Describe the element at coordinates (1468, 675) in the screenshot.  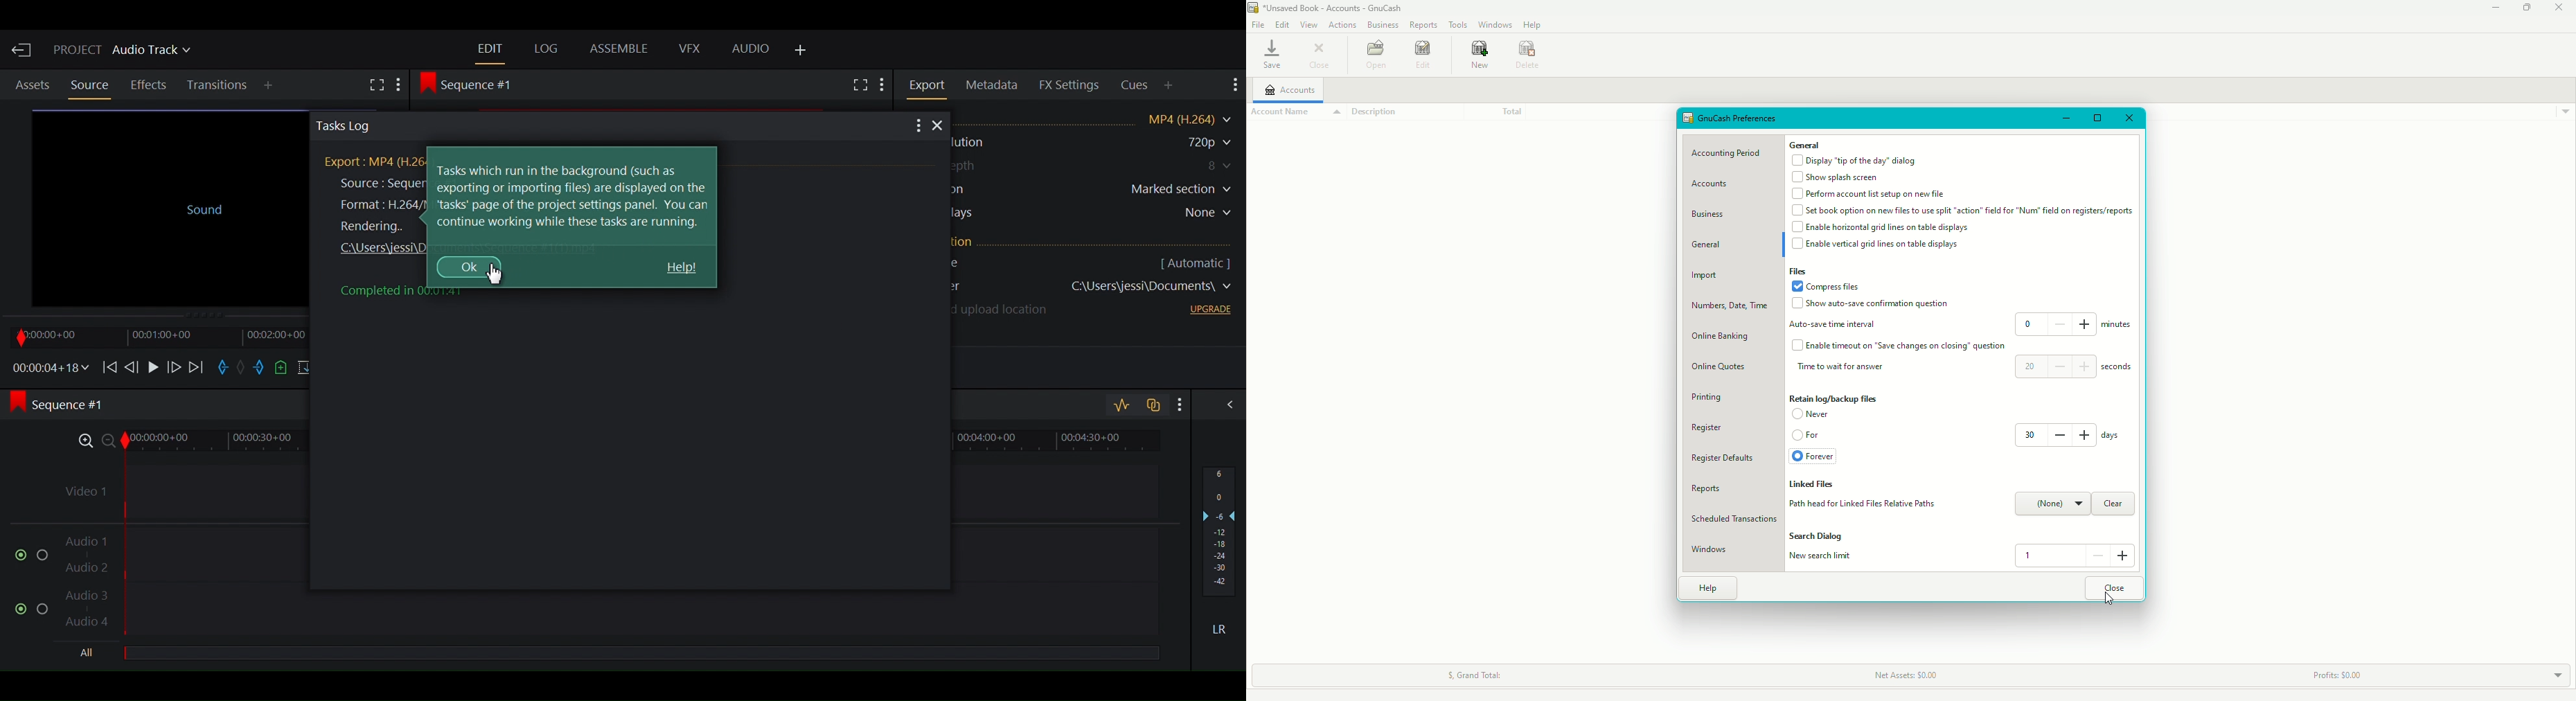
I see `Grand Total` at that location.